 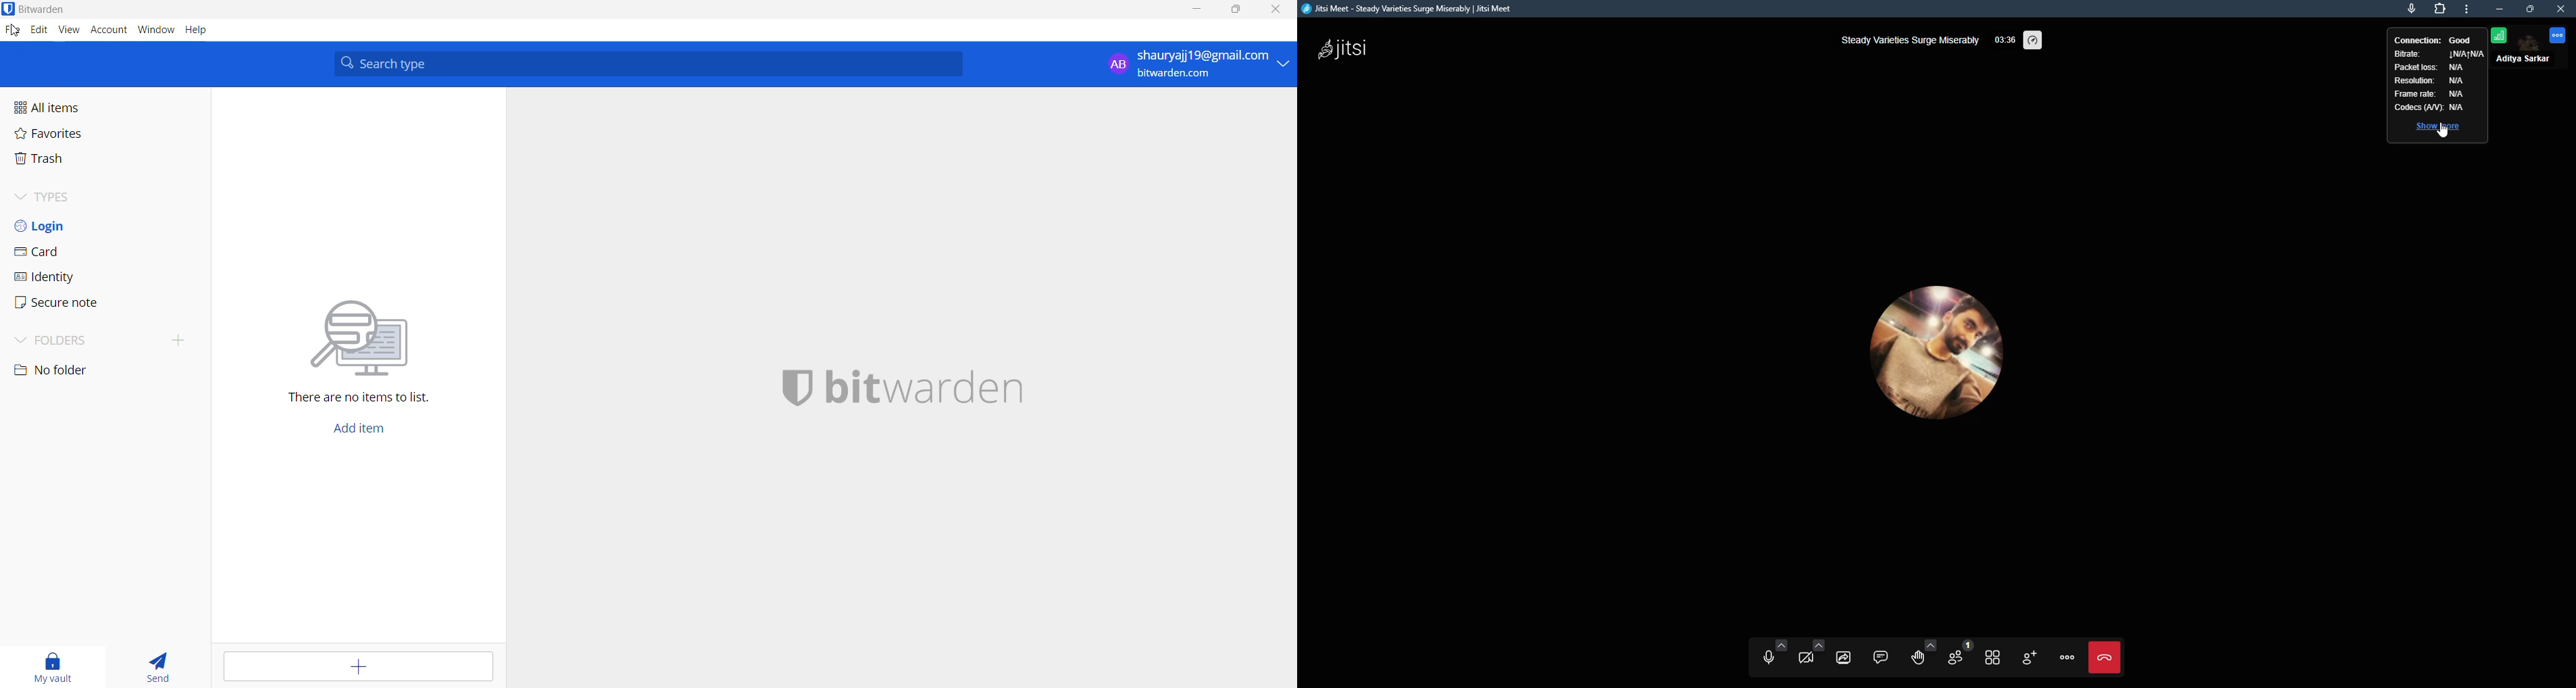 What do you see at coordinates (2457, 68) in the screenshot?
I see `na` at bounding box center [2457, 68].